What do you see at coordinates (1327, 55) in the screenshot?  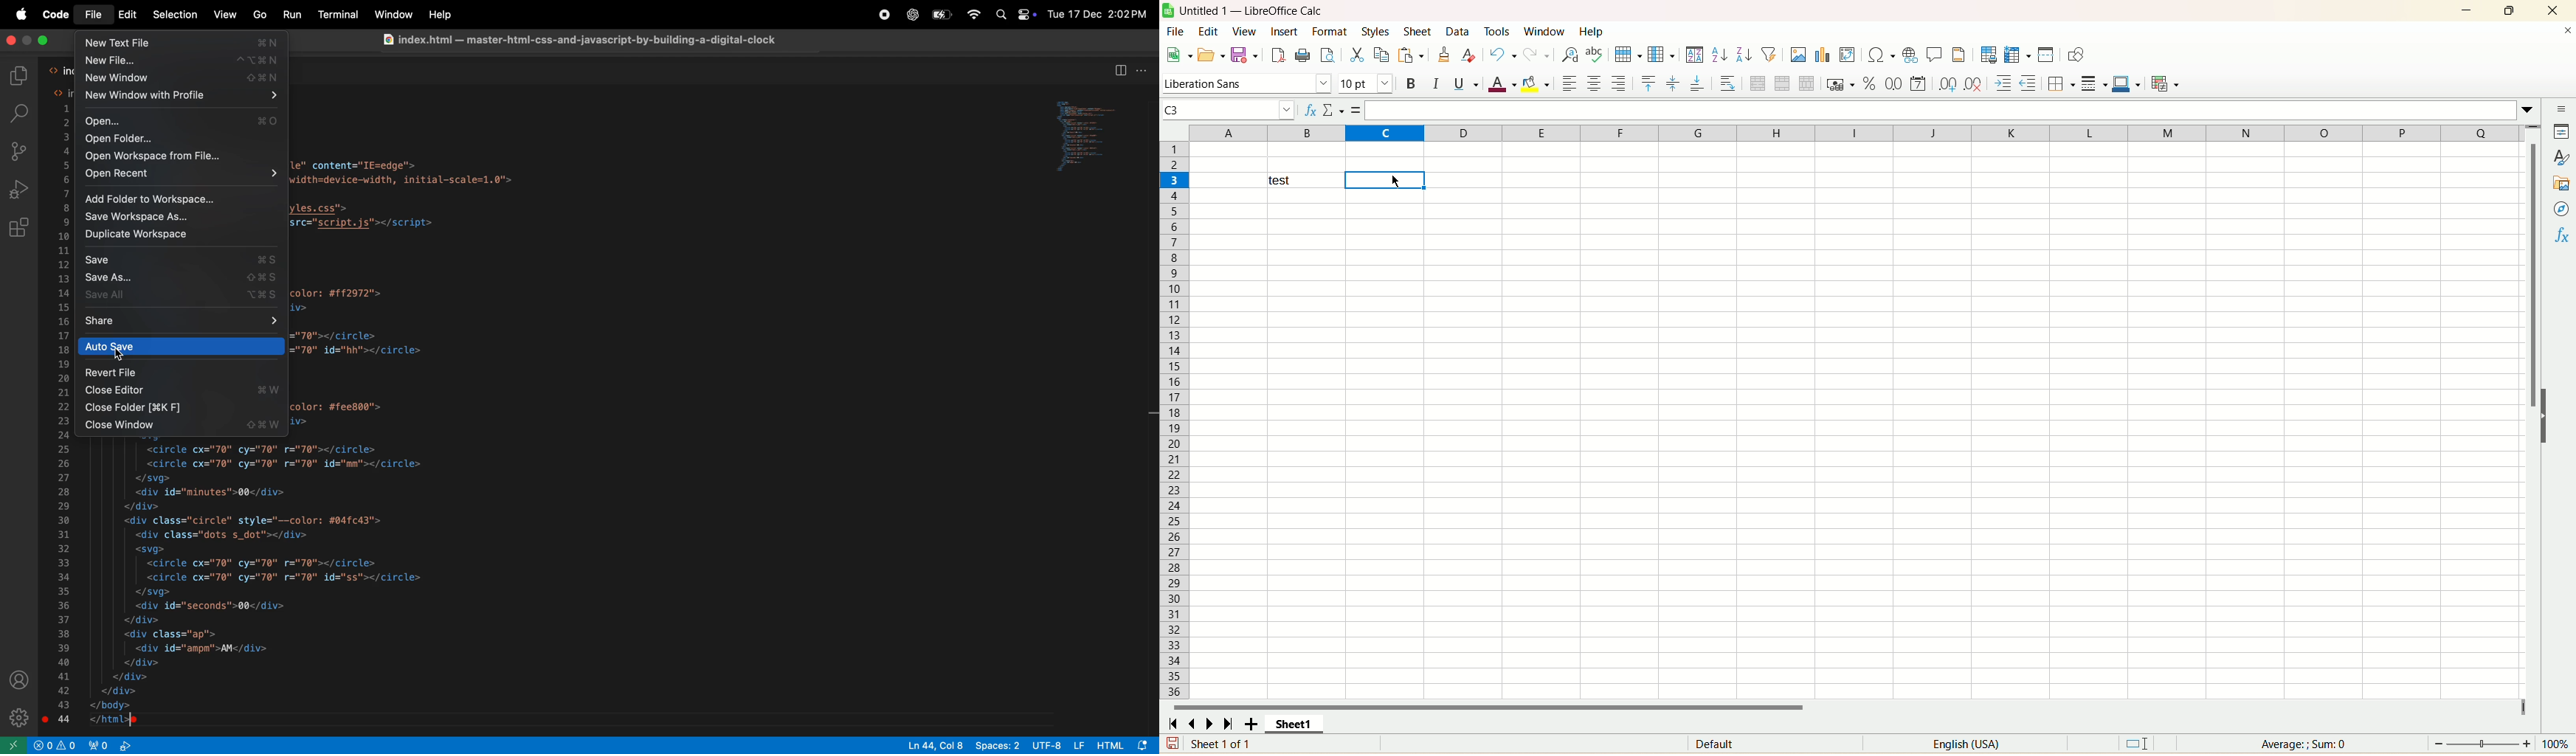 I see `print preview` at bounding box center [1327, 55].